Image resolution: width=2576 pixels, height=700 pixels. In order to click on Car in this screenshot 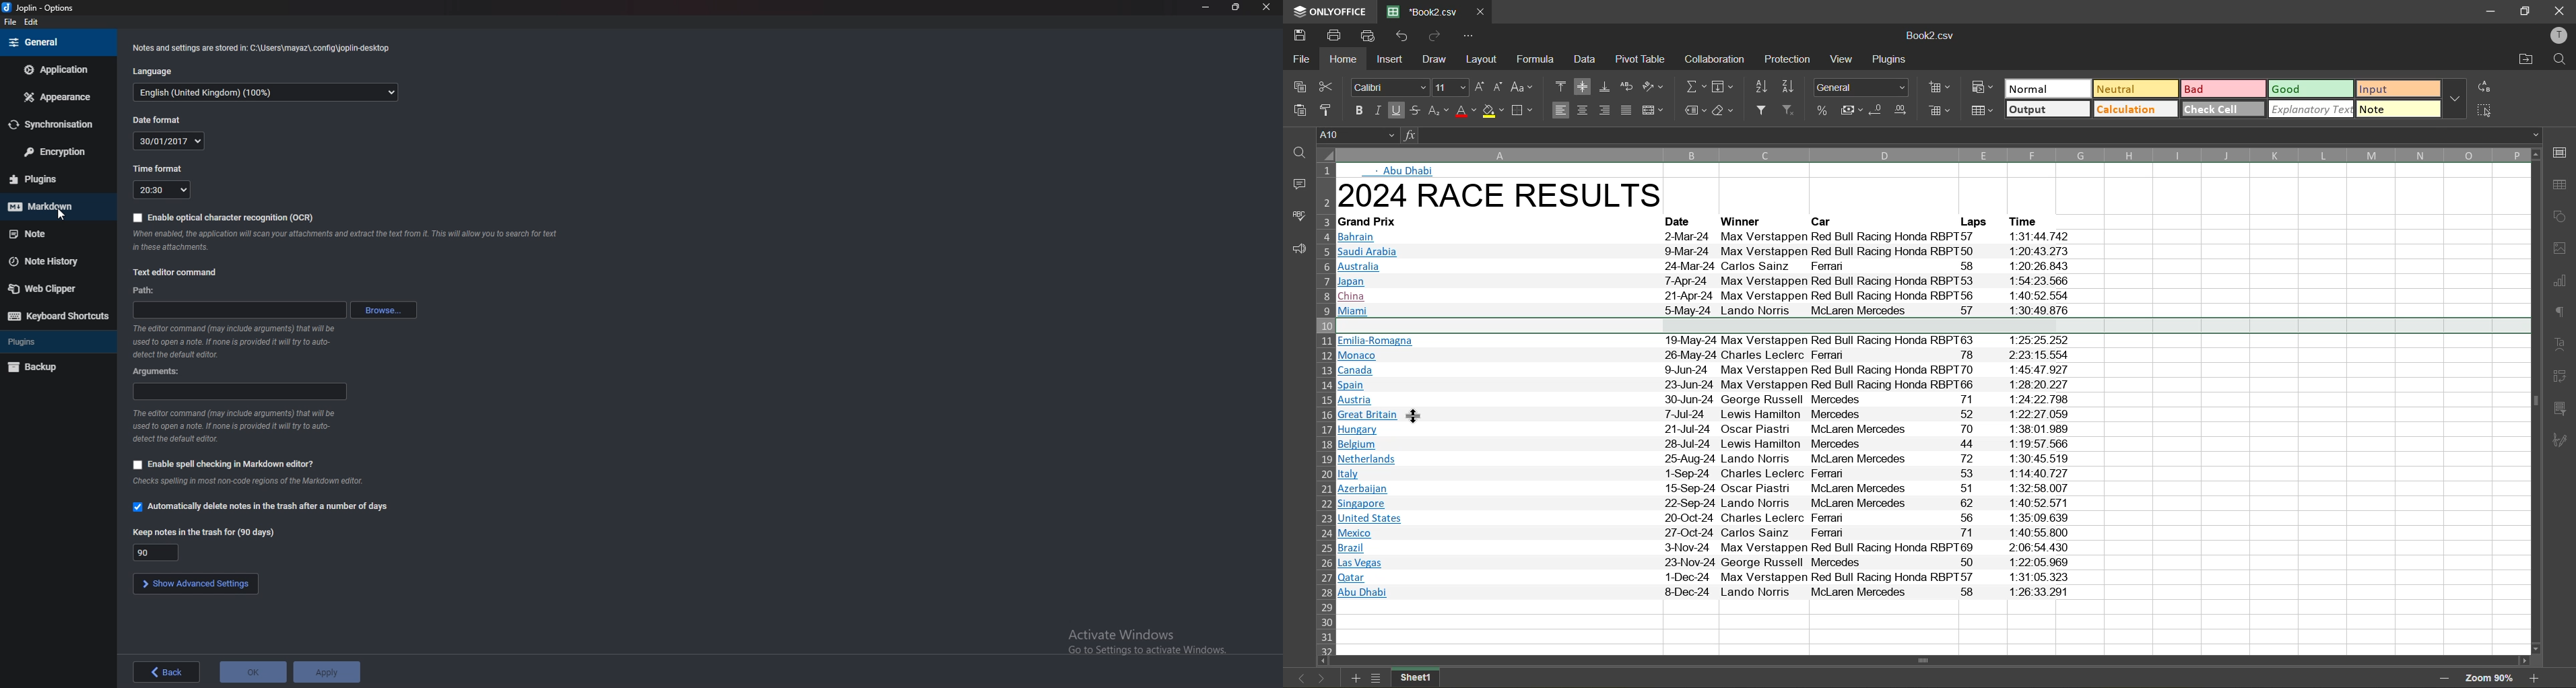, I will do `click(1826, 221)`.